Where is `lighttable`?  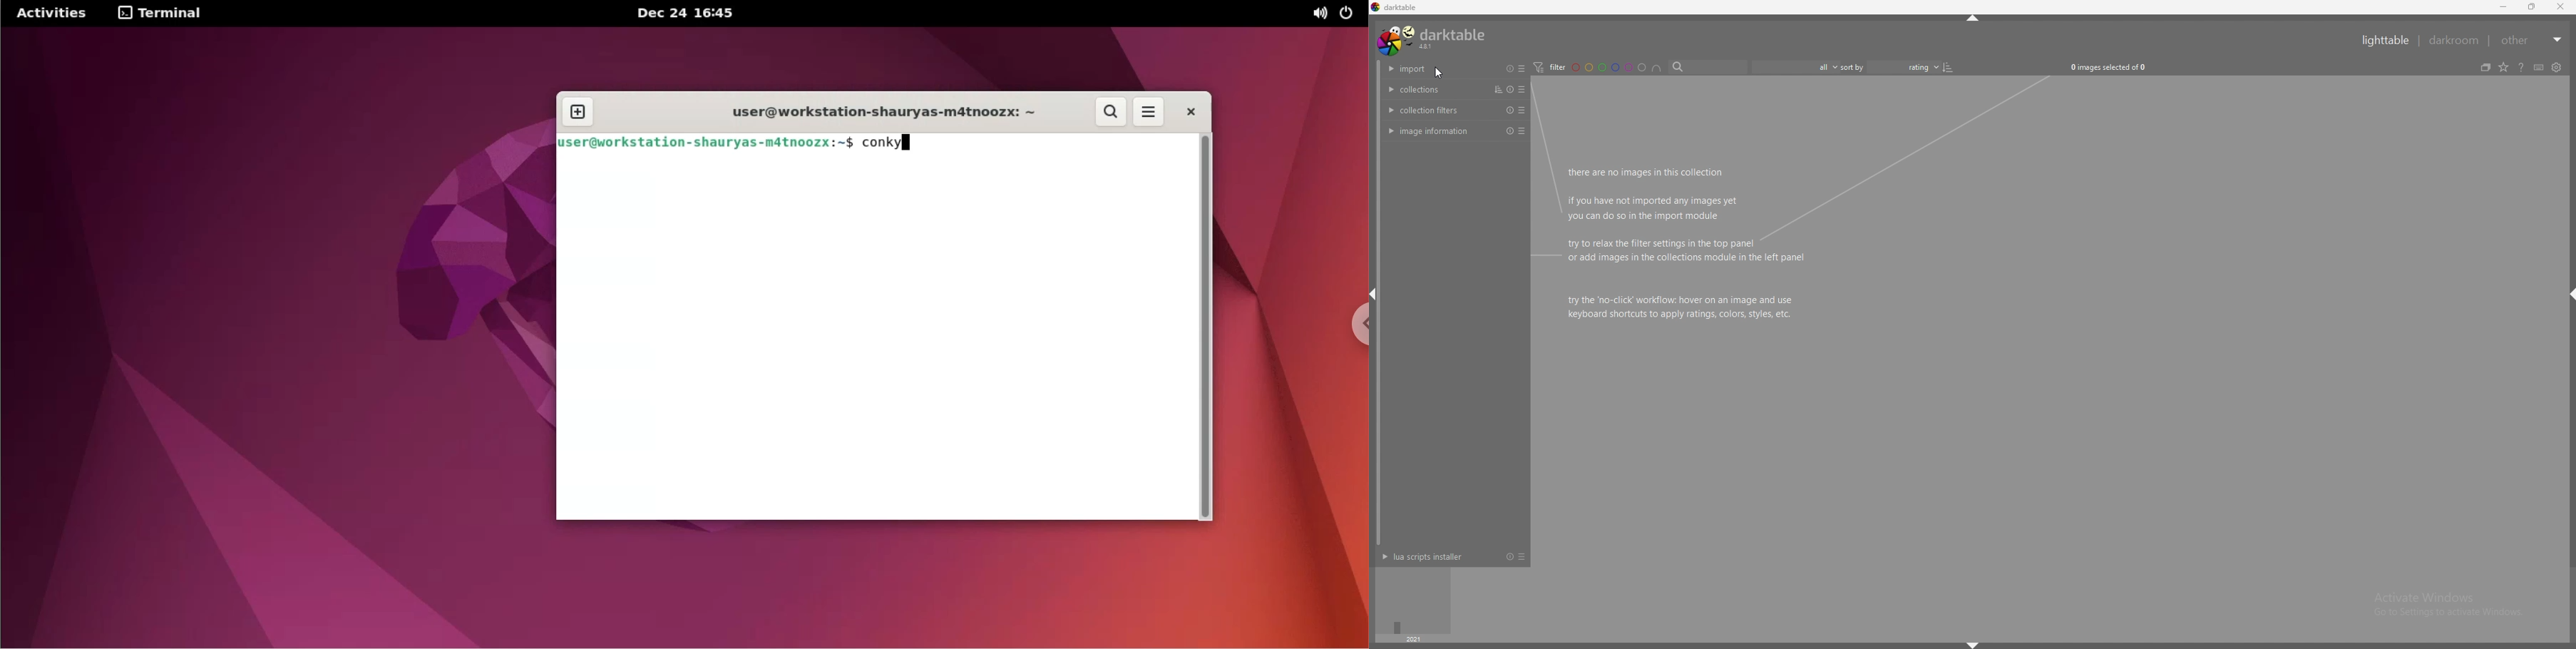 lighttable is located at coordinates (2387, 40).